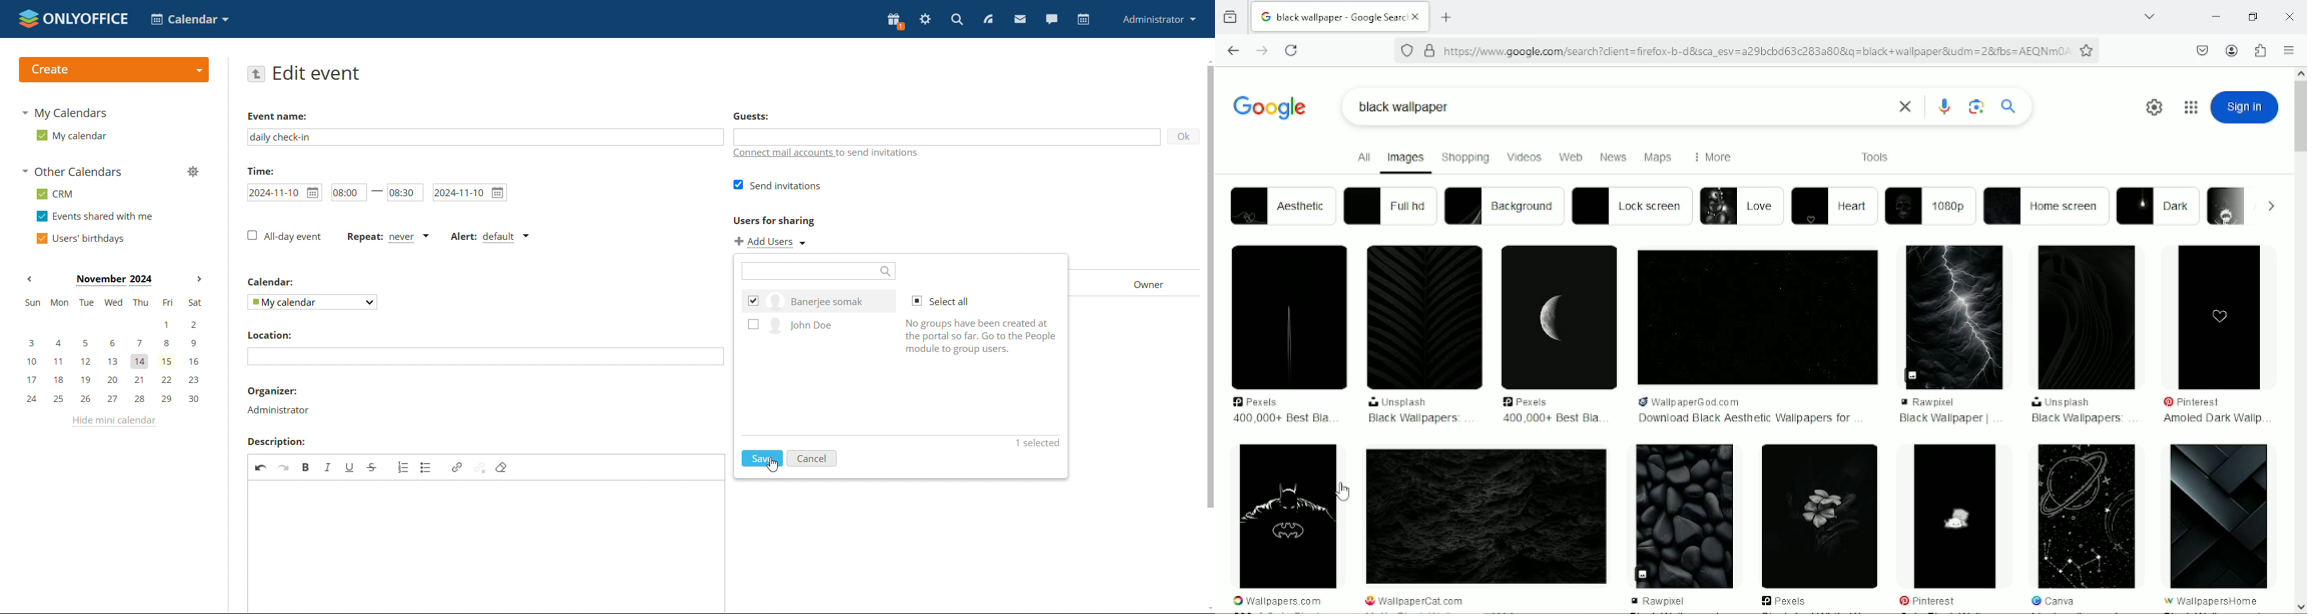 This screenshot has width=2324, height=616. Describe the element at coordinates (1051, 19) in the screenshot. I see `chat` at that location.